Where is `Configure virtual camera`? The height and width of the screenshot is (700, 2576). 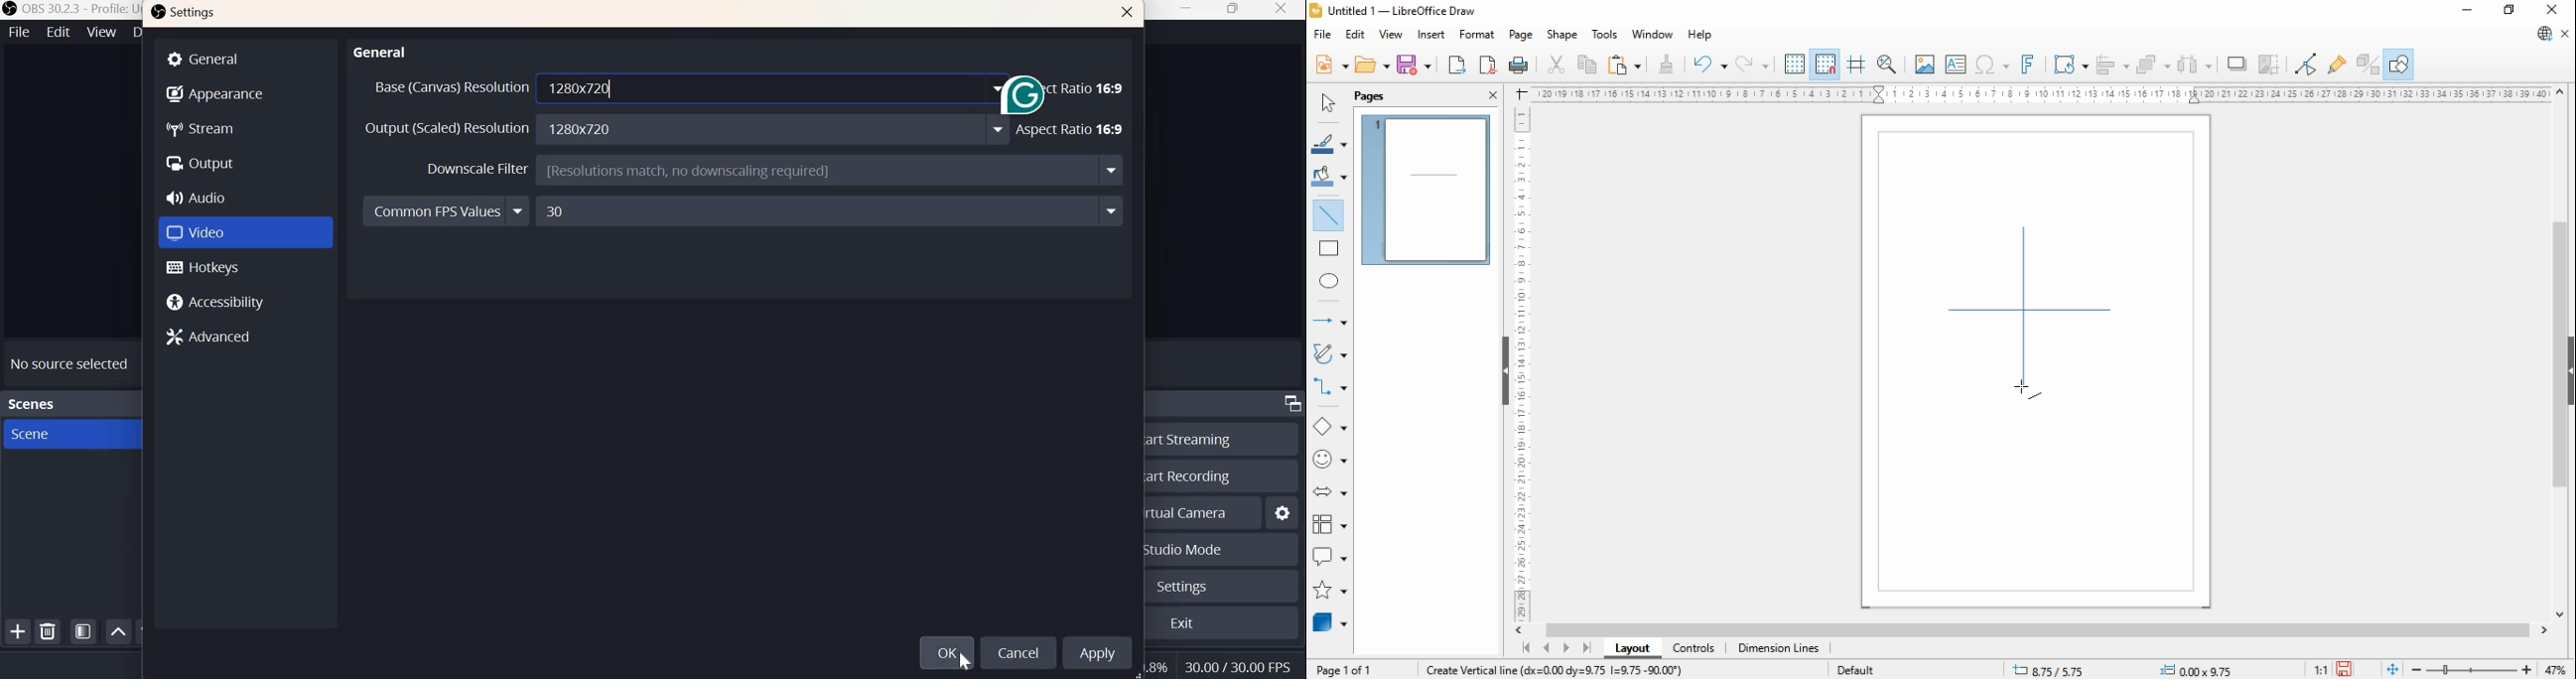
Configure virtual camera is located at coordinates (1284, 511).